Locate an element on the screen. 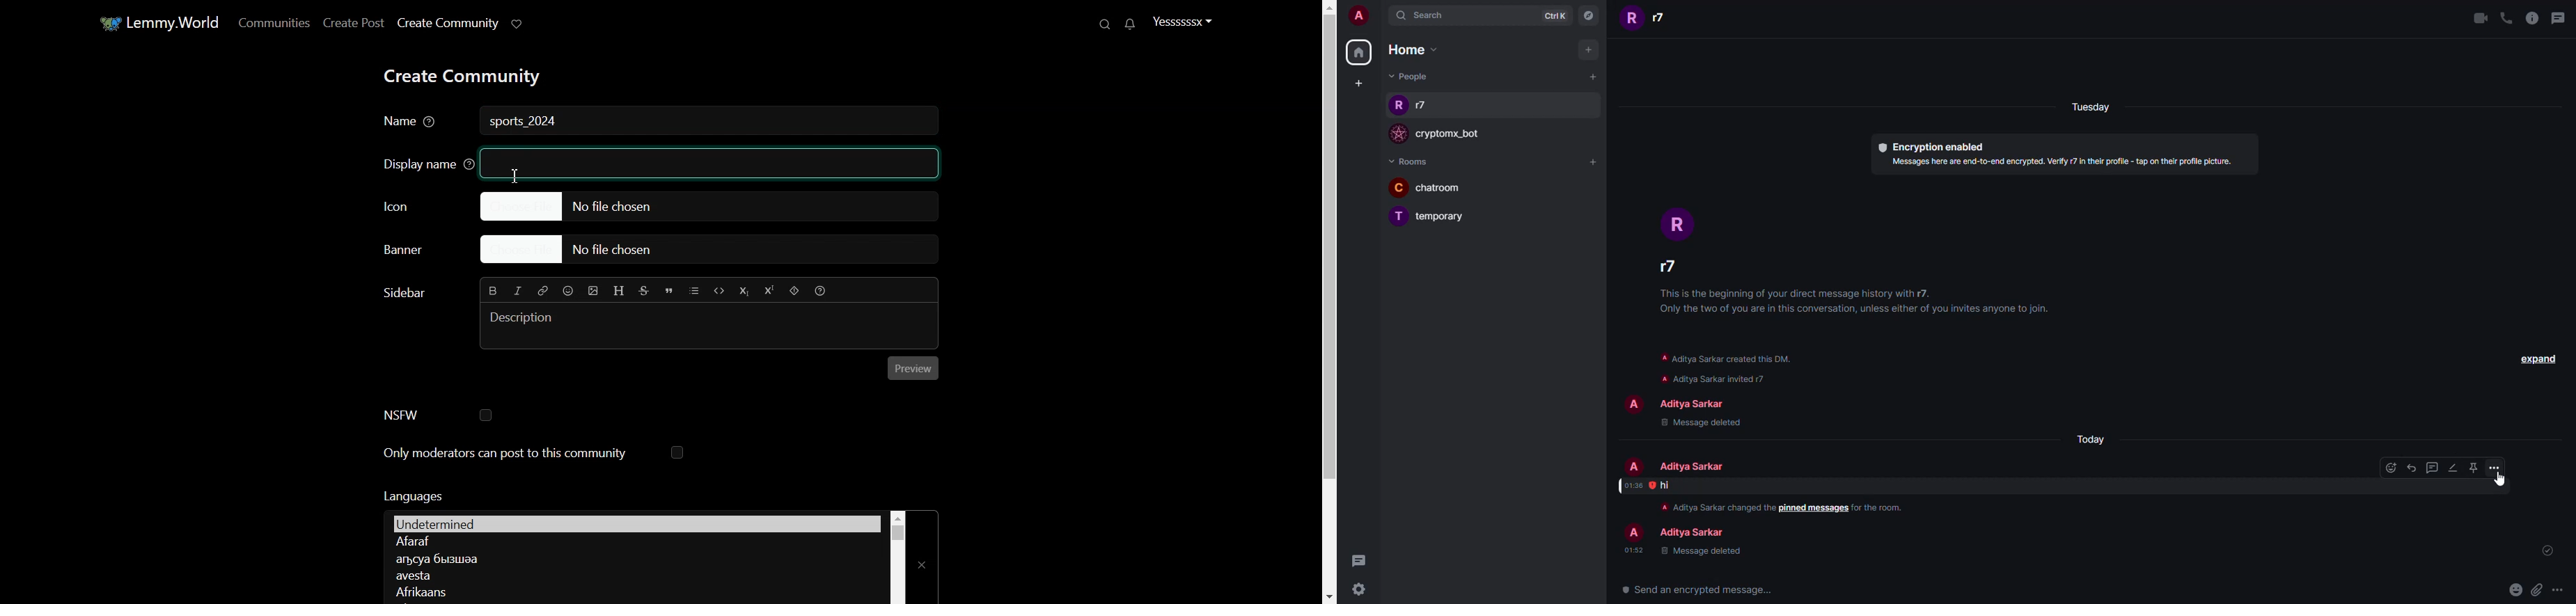 The width and height of the screenshot is (2576, 616). Search is located at coordinates (1106, 24).